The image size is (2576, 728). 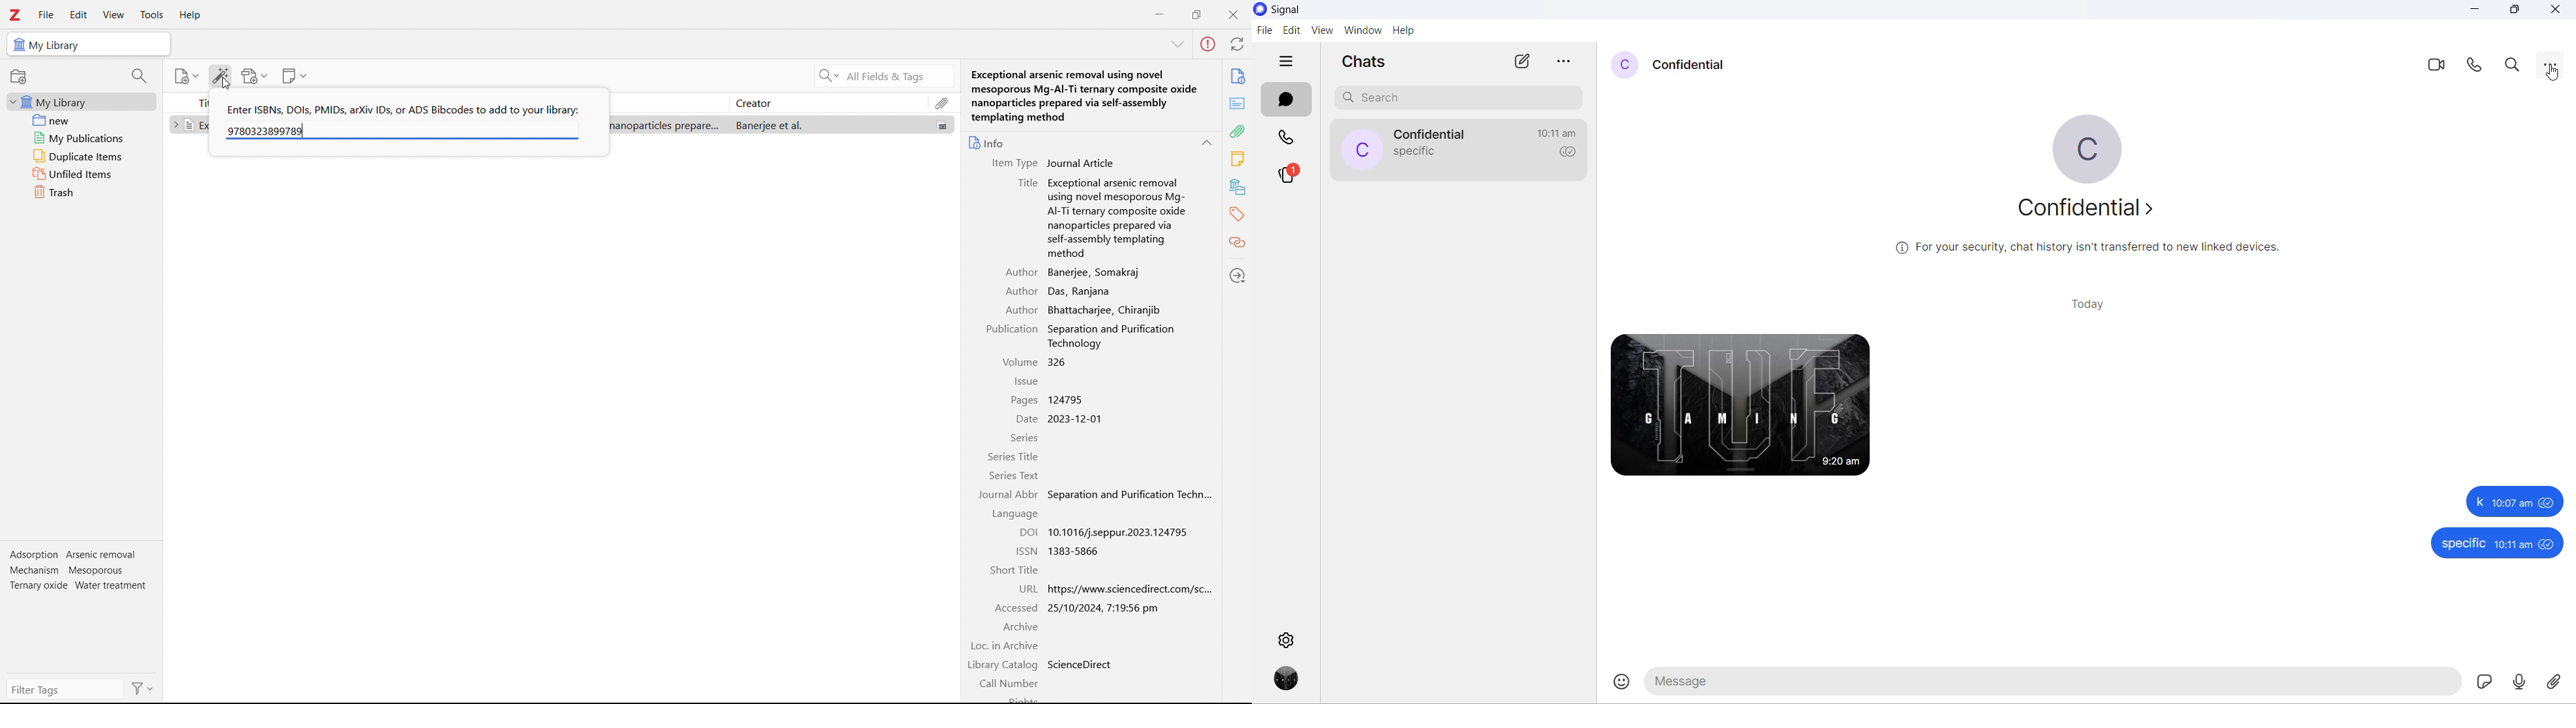 What do you see at coordinates (1029, 532) in the screenshot?
I see `DOI` at bounding box center [1029, 532].